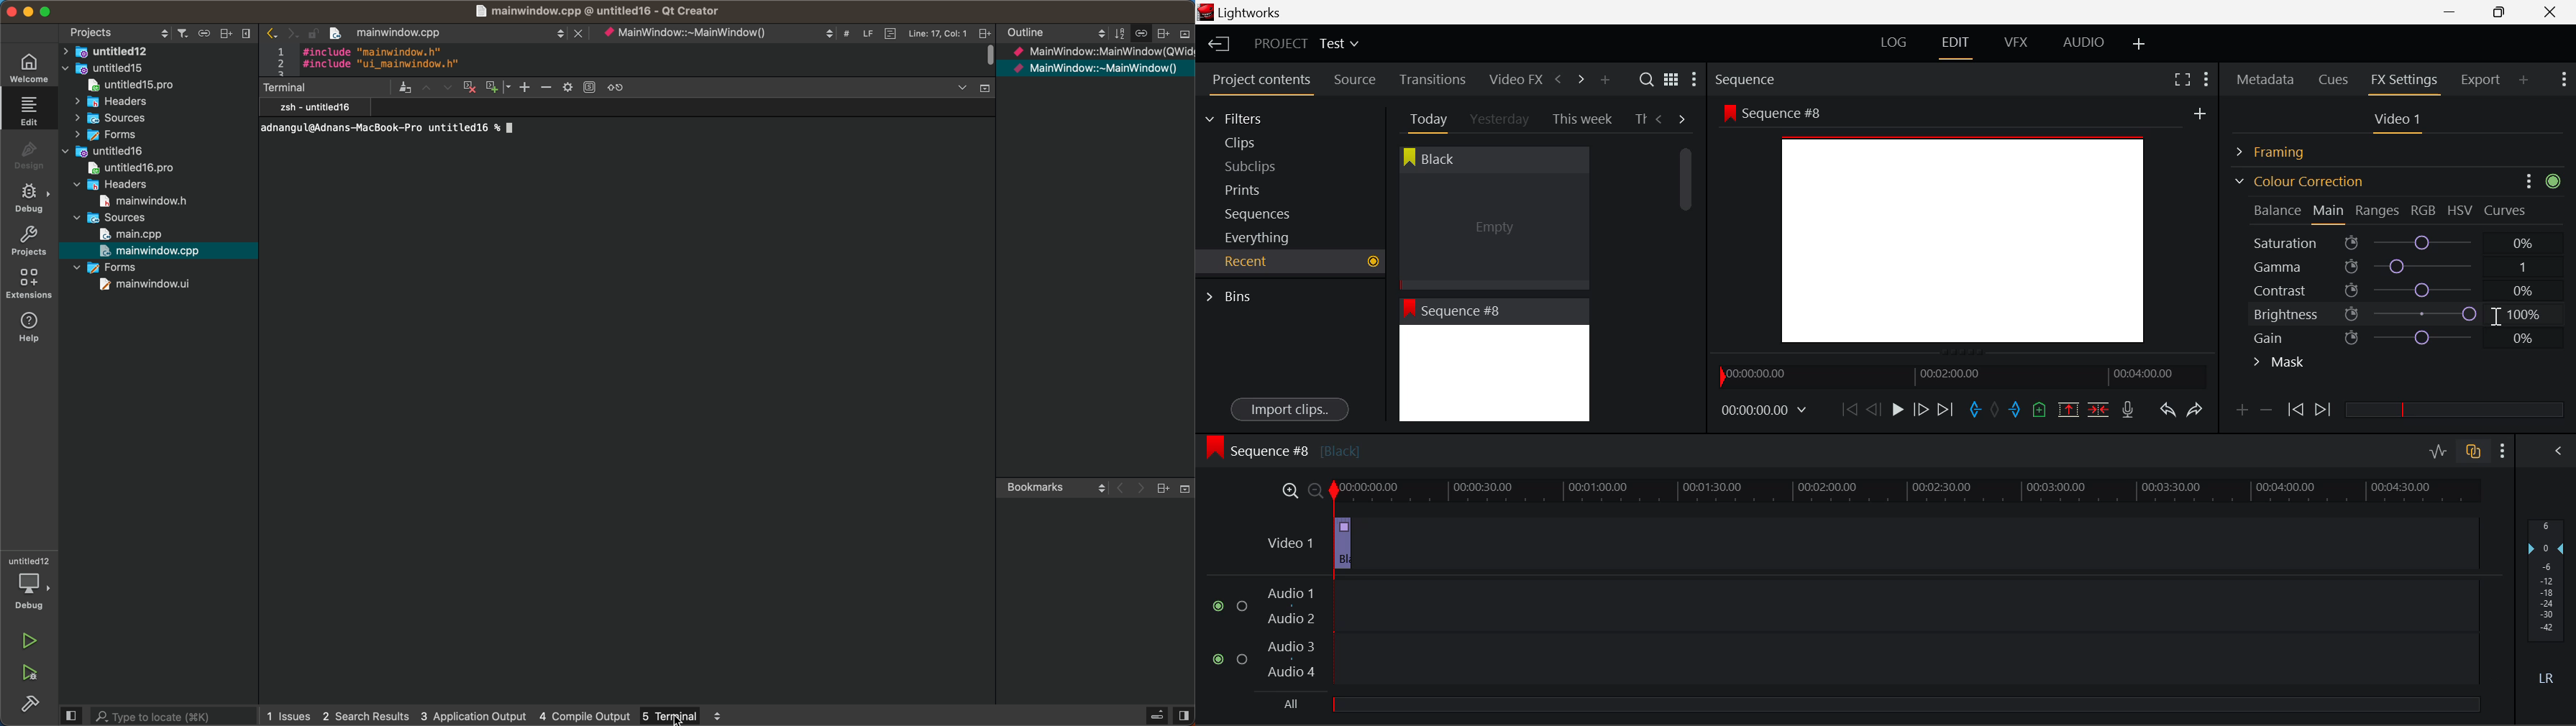 The image size is (2576, 728). Describe the element at coordinates (2503, 12) in the screenshot. I see `Minimize` at that location.